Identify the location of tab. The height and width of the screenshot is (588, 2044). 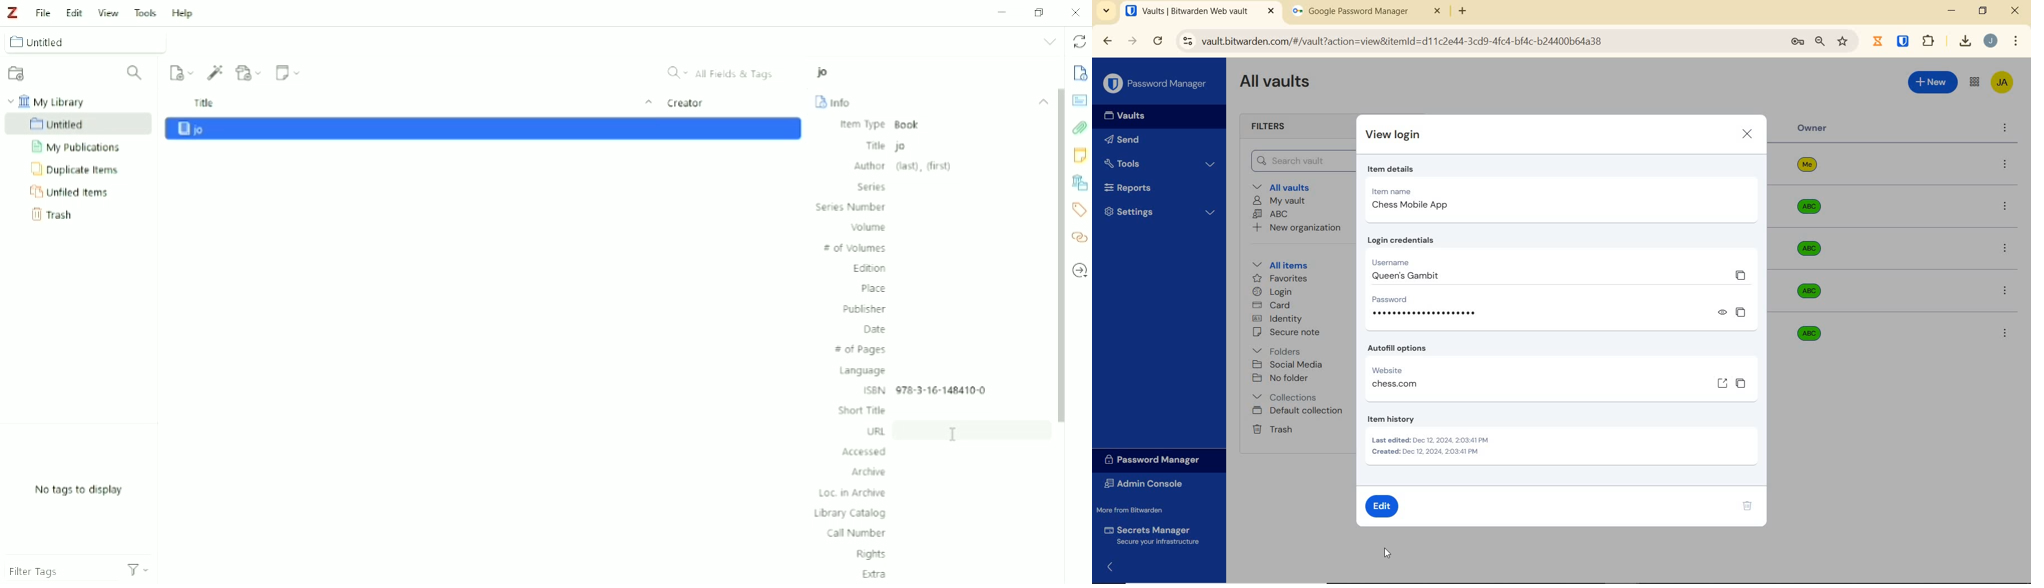
(1367, 13).